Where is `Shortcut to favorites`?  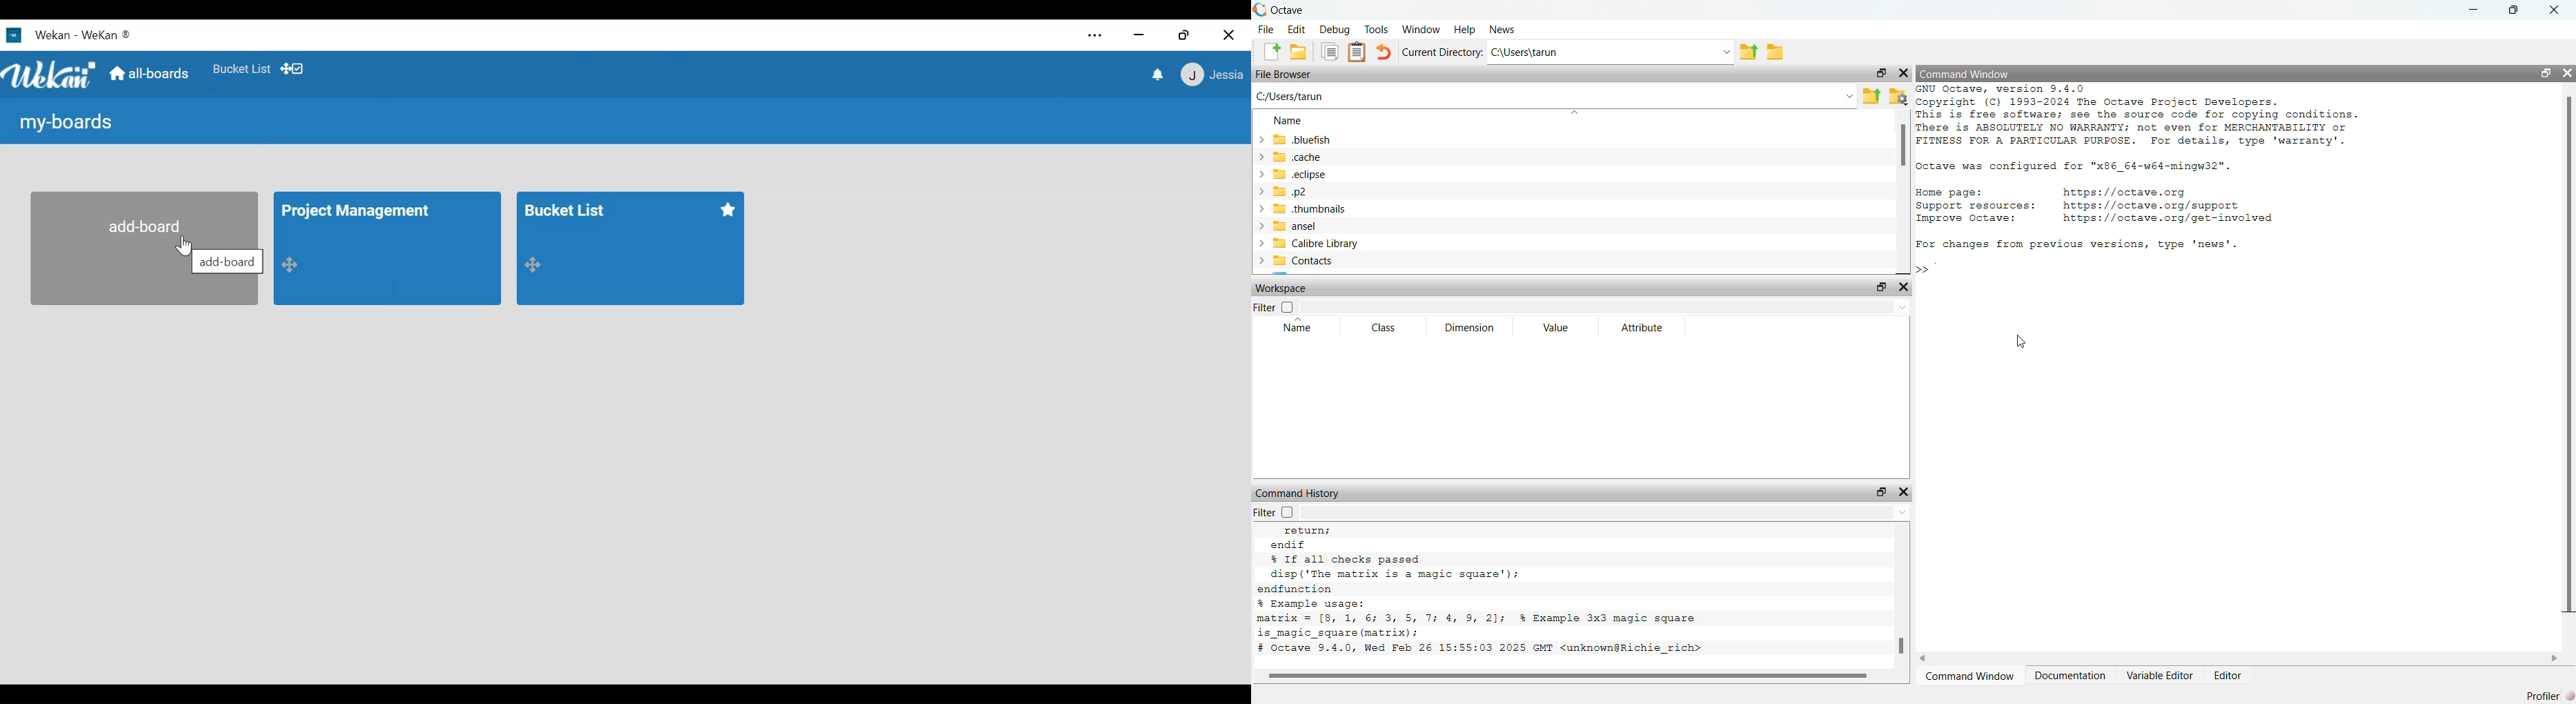
Shortcut to favorites is located at coordinates (242, 68).